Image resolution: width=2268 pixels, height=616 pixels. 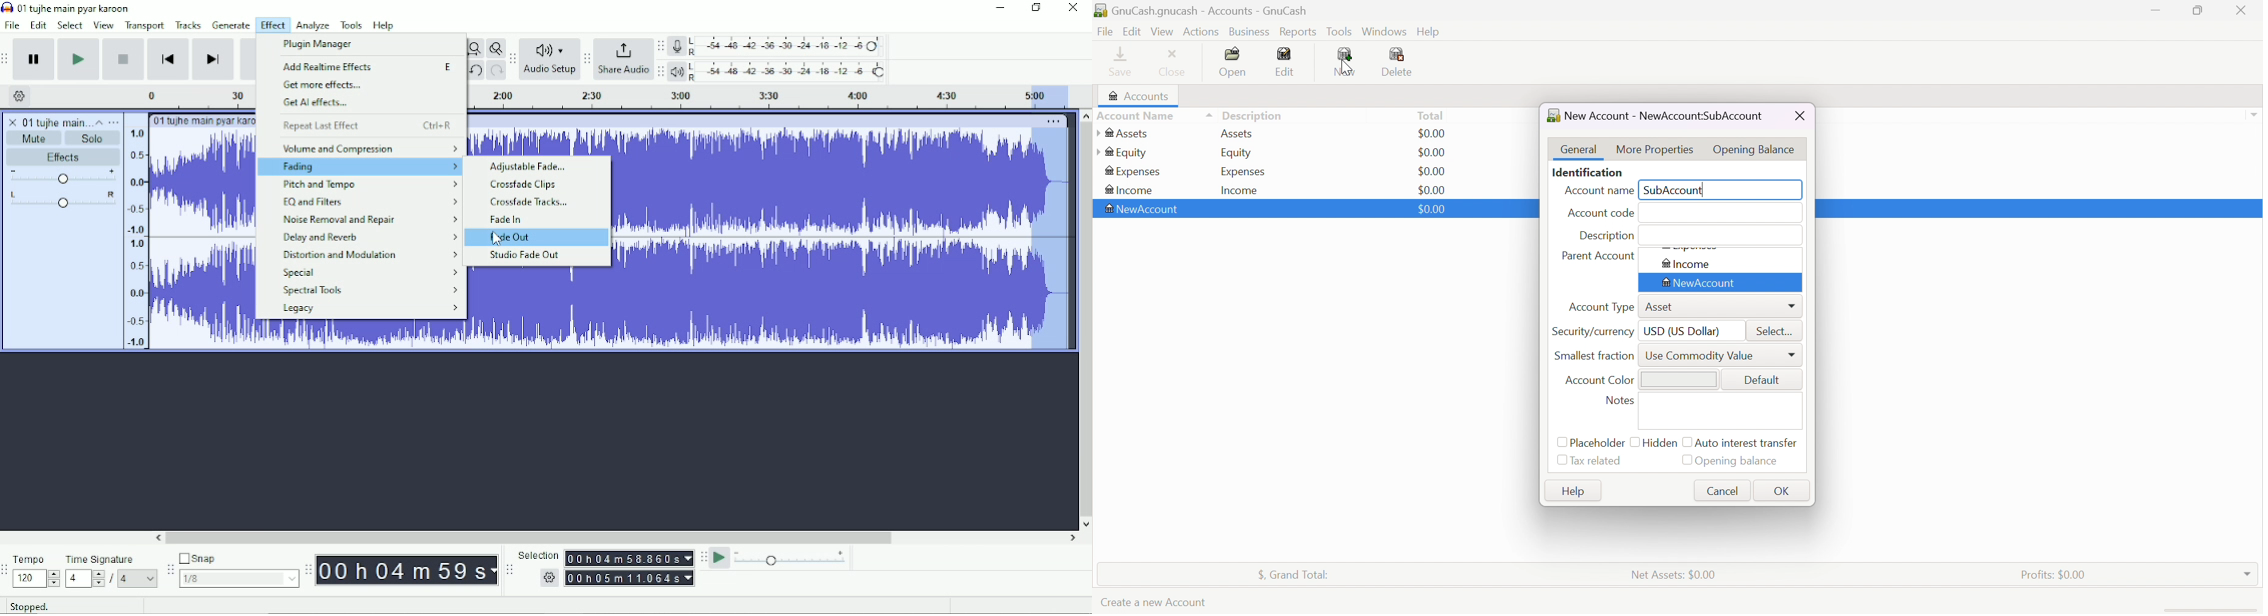 What do you see at coordinates (314, 25) in the screenshot?
I see `Analyze` at bounding box center [314, 25].